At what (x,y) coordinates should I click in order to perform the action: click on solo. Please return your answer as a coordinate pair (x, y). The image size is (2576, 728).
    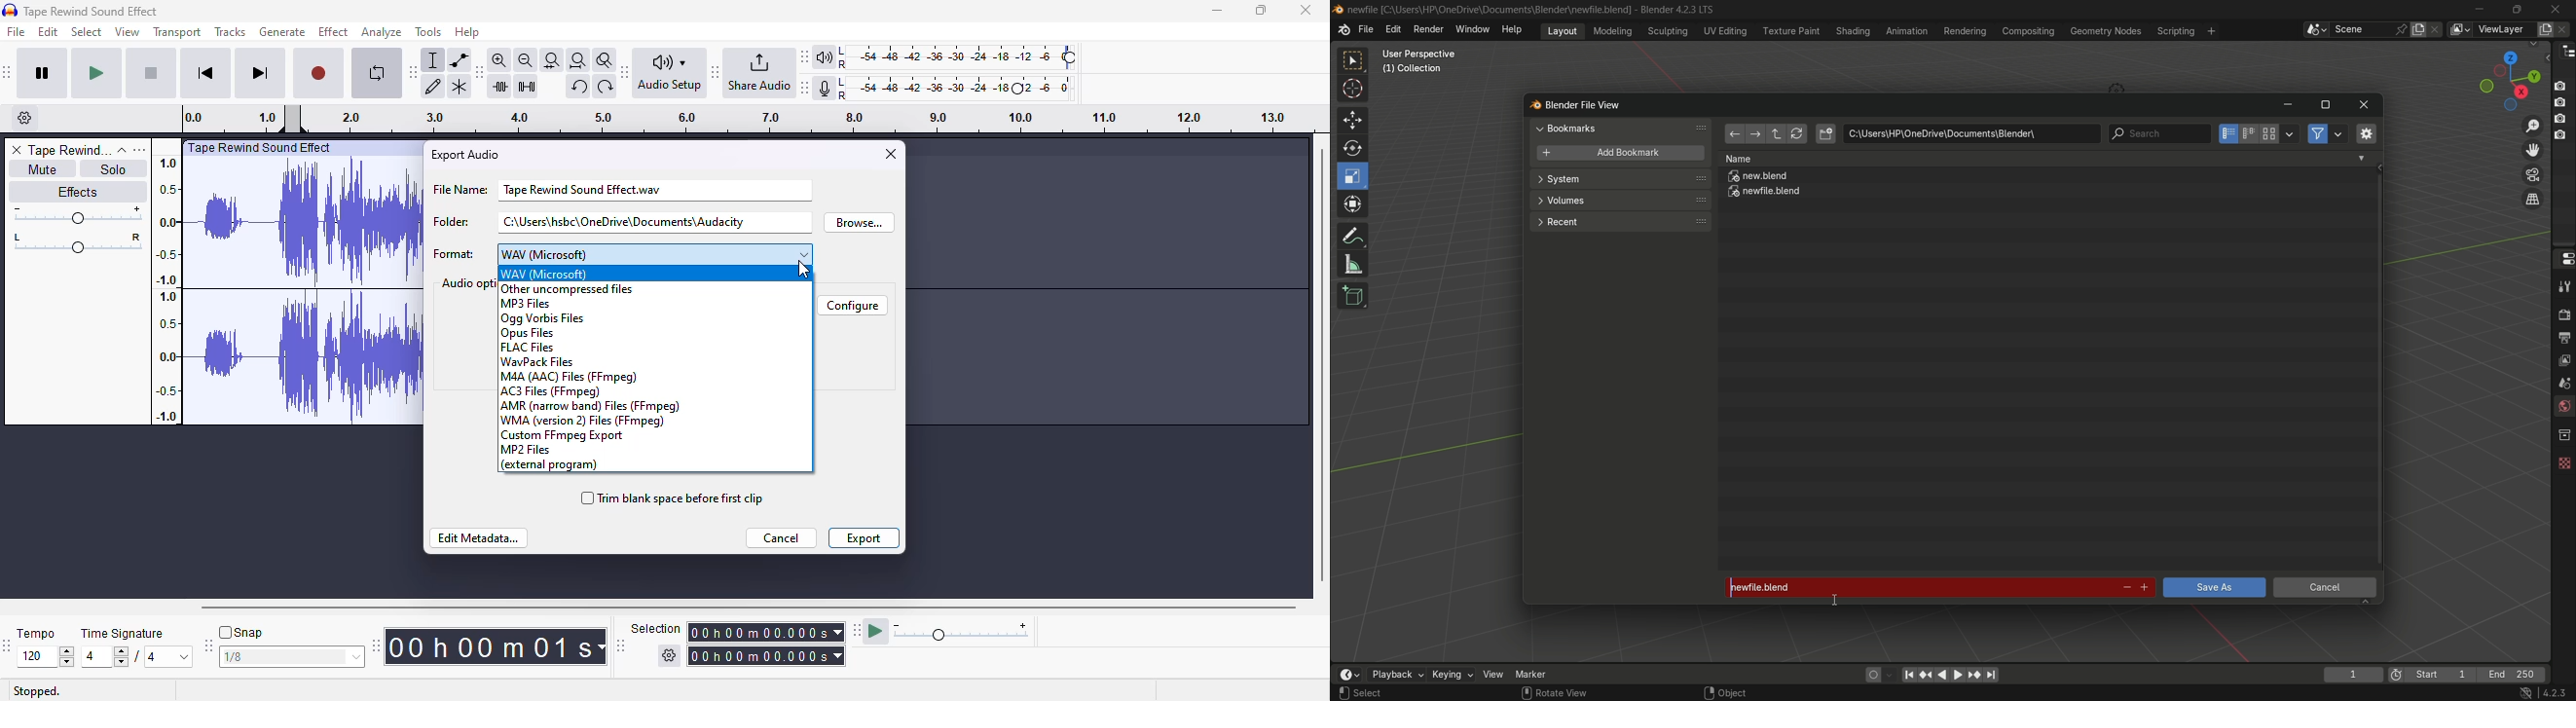
    Looking at the image, I should click on (117, 168).